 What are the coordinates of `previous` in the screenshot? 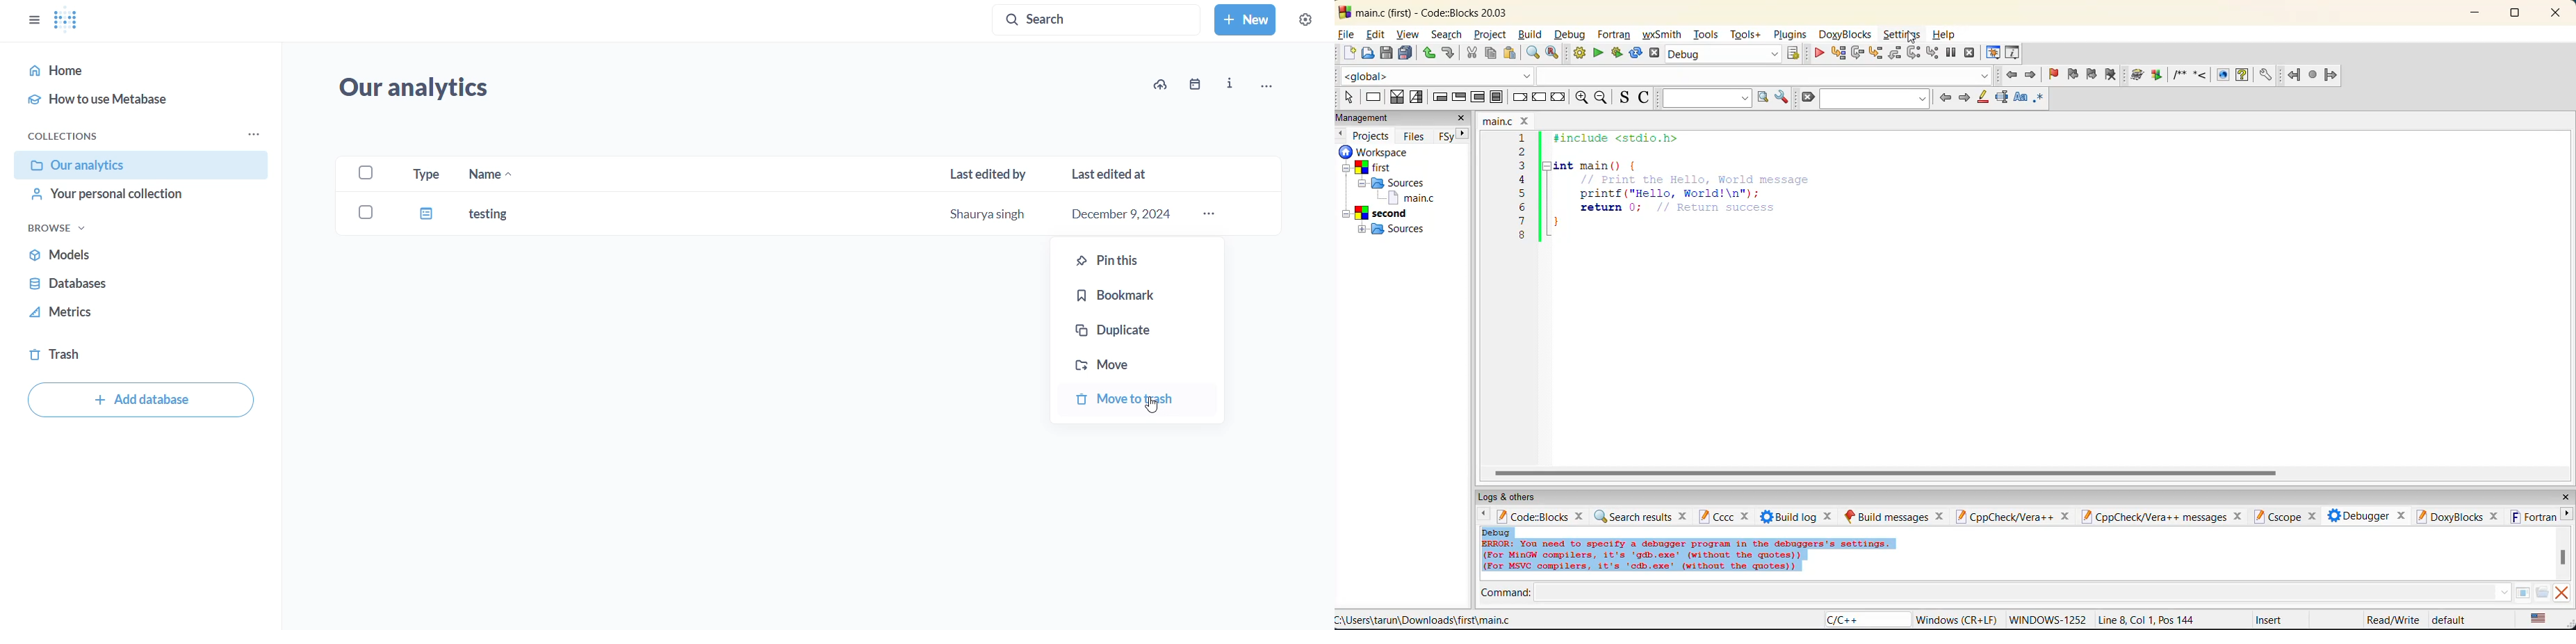 It's located at (1342, 134).